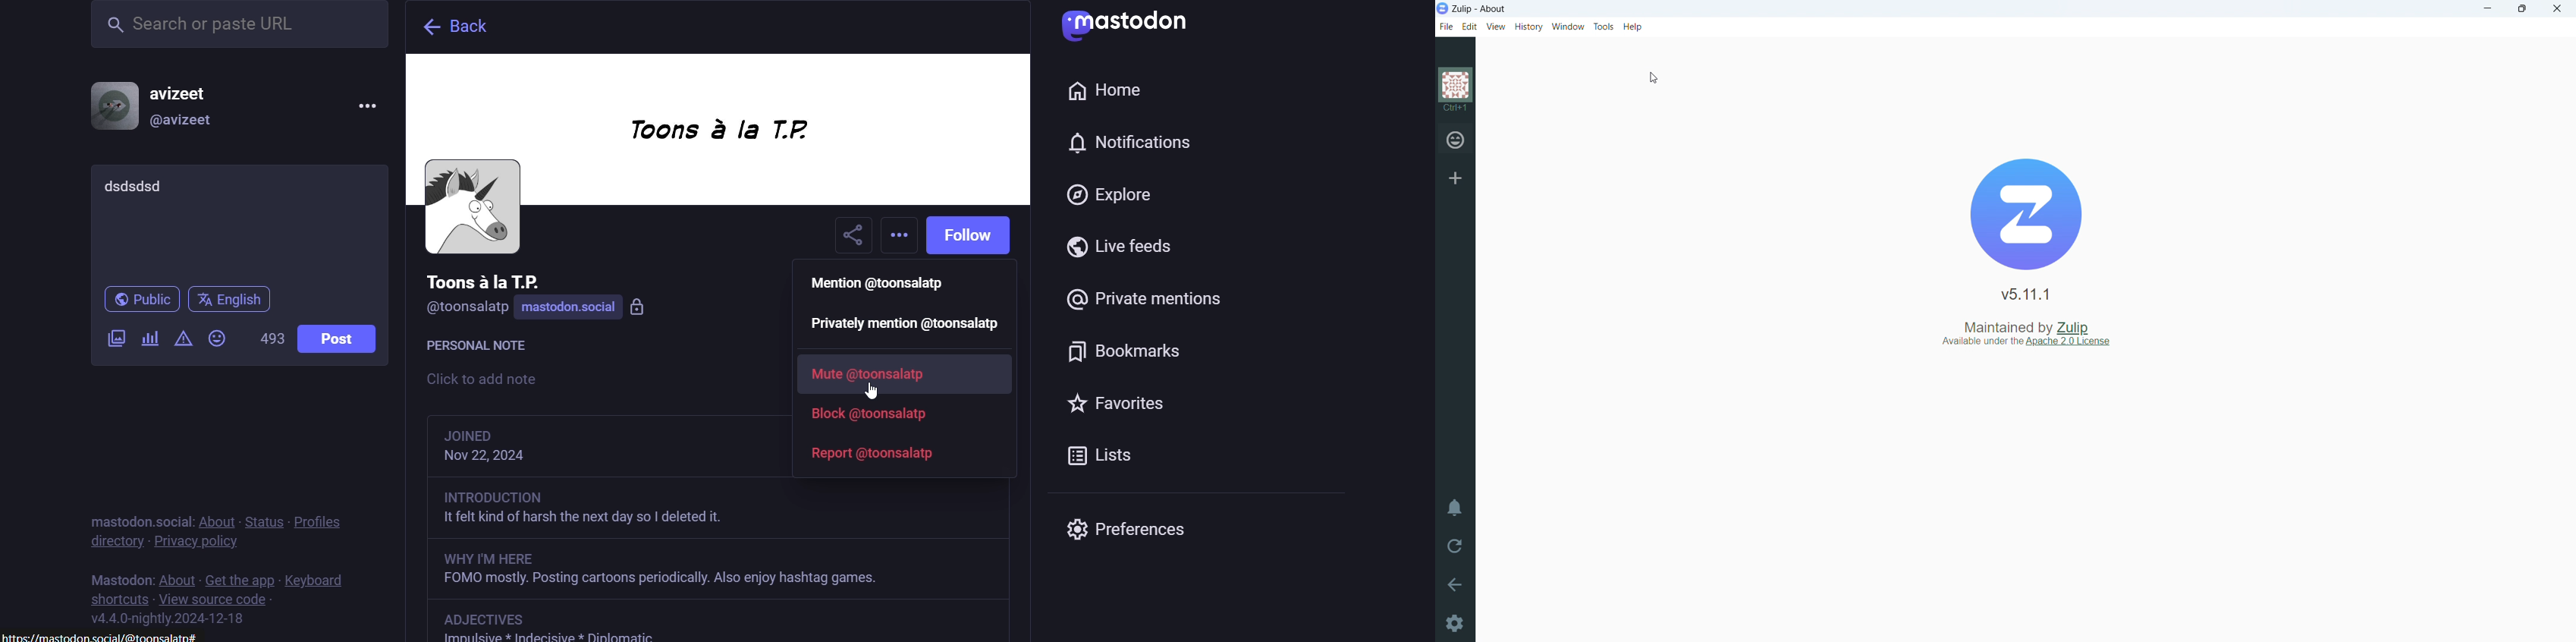 The height and width of the screenshot is (644, 2576). What do you see at coordinates (1479, 8) in the screenshot?
I see `Application logo and name with file name` at bounding box center [1479, 8].